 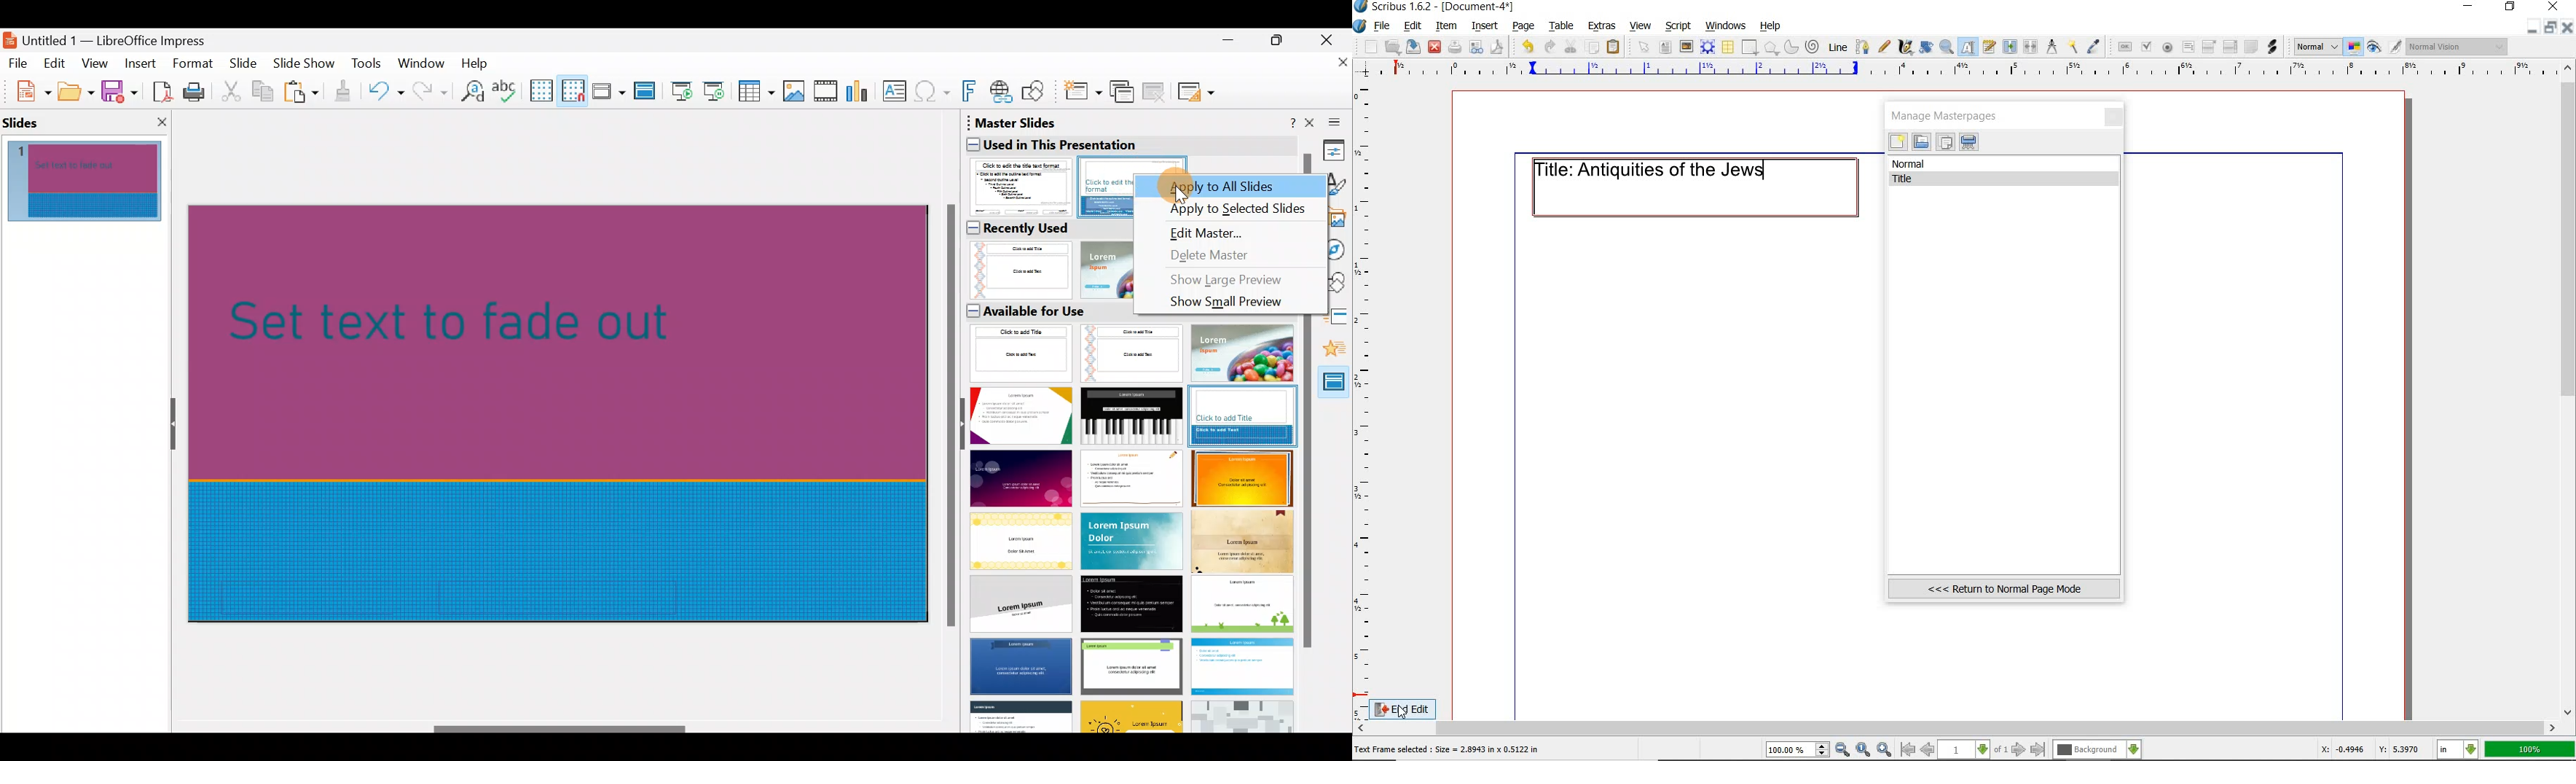 What do you see at coordinates (1181, 196) in the screenshot?
I see `Cursor` at bounding box center [1181, 196].